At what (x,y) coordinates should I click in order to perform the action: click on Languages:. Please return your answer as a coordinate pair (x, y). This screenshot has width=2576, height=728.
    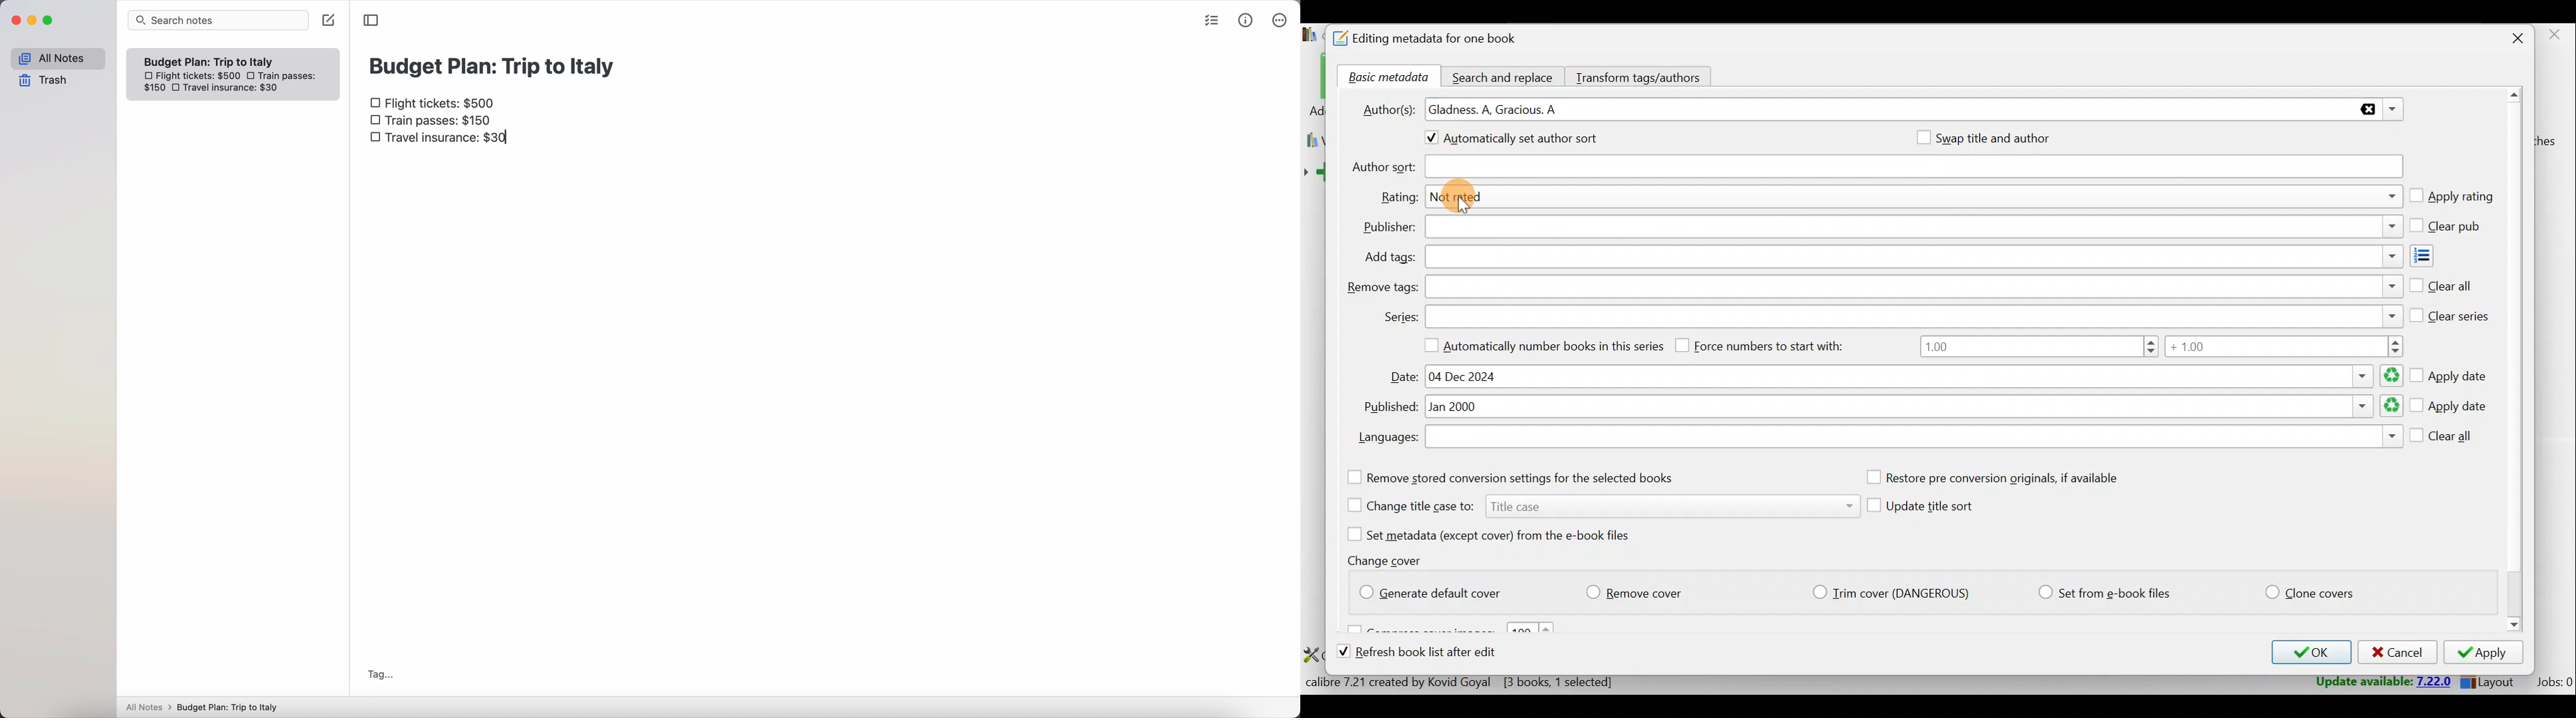
    Looking at the image, I should click on (1387, 439).